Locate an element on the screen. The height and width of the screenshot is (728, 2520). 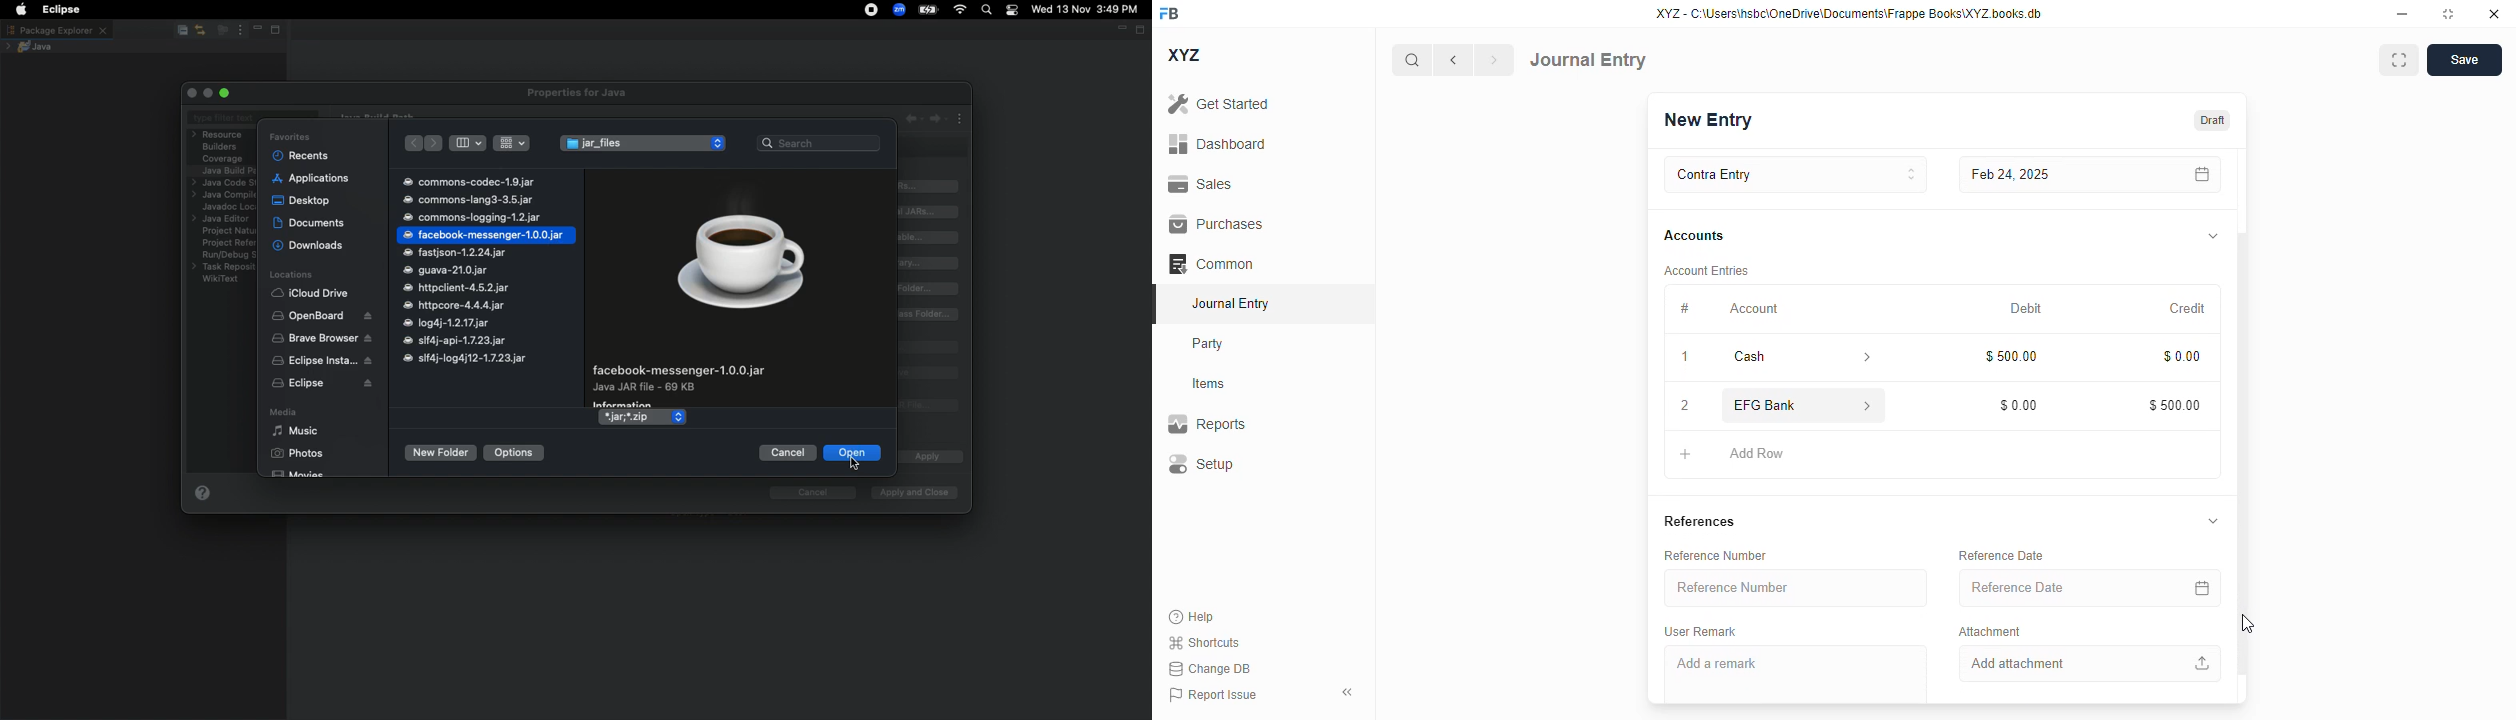
add attachment is located at coordinates (2087, 664).